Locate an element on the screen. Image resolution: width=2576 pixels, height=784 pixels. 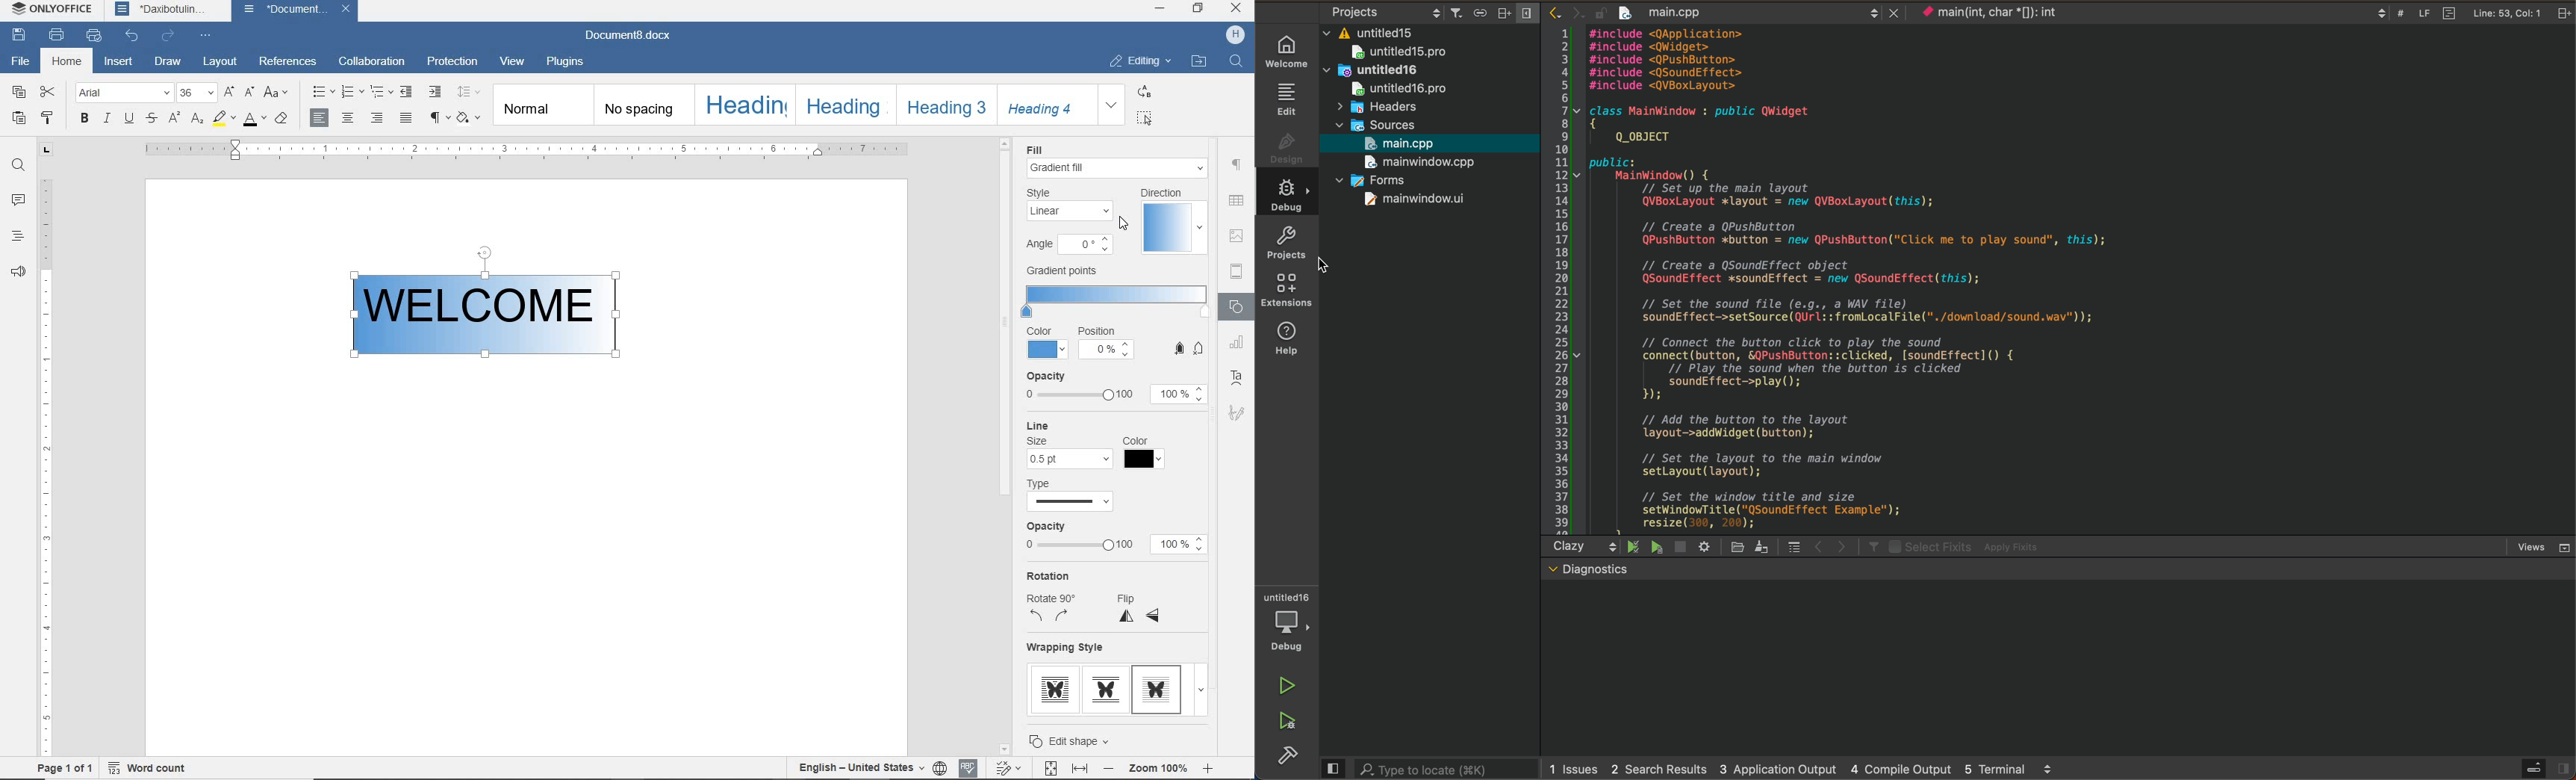
clear is located at coordinates (1758, 548).